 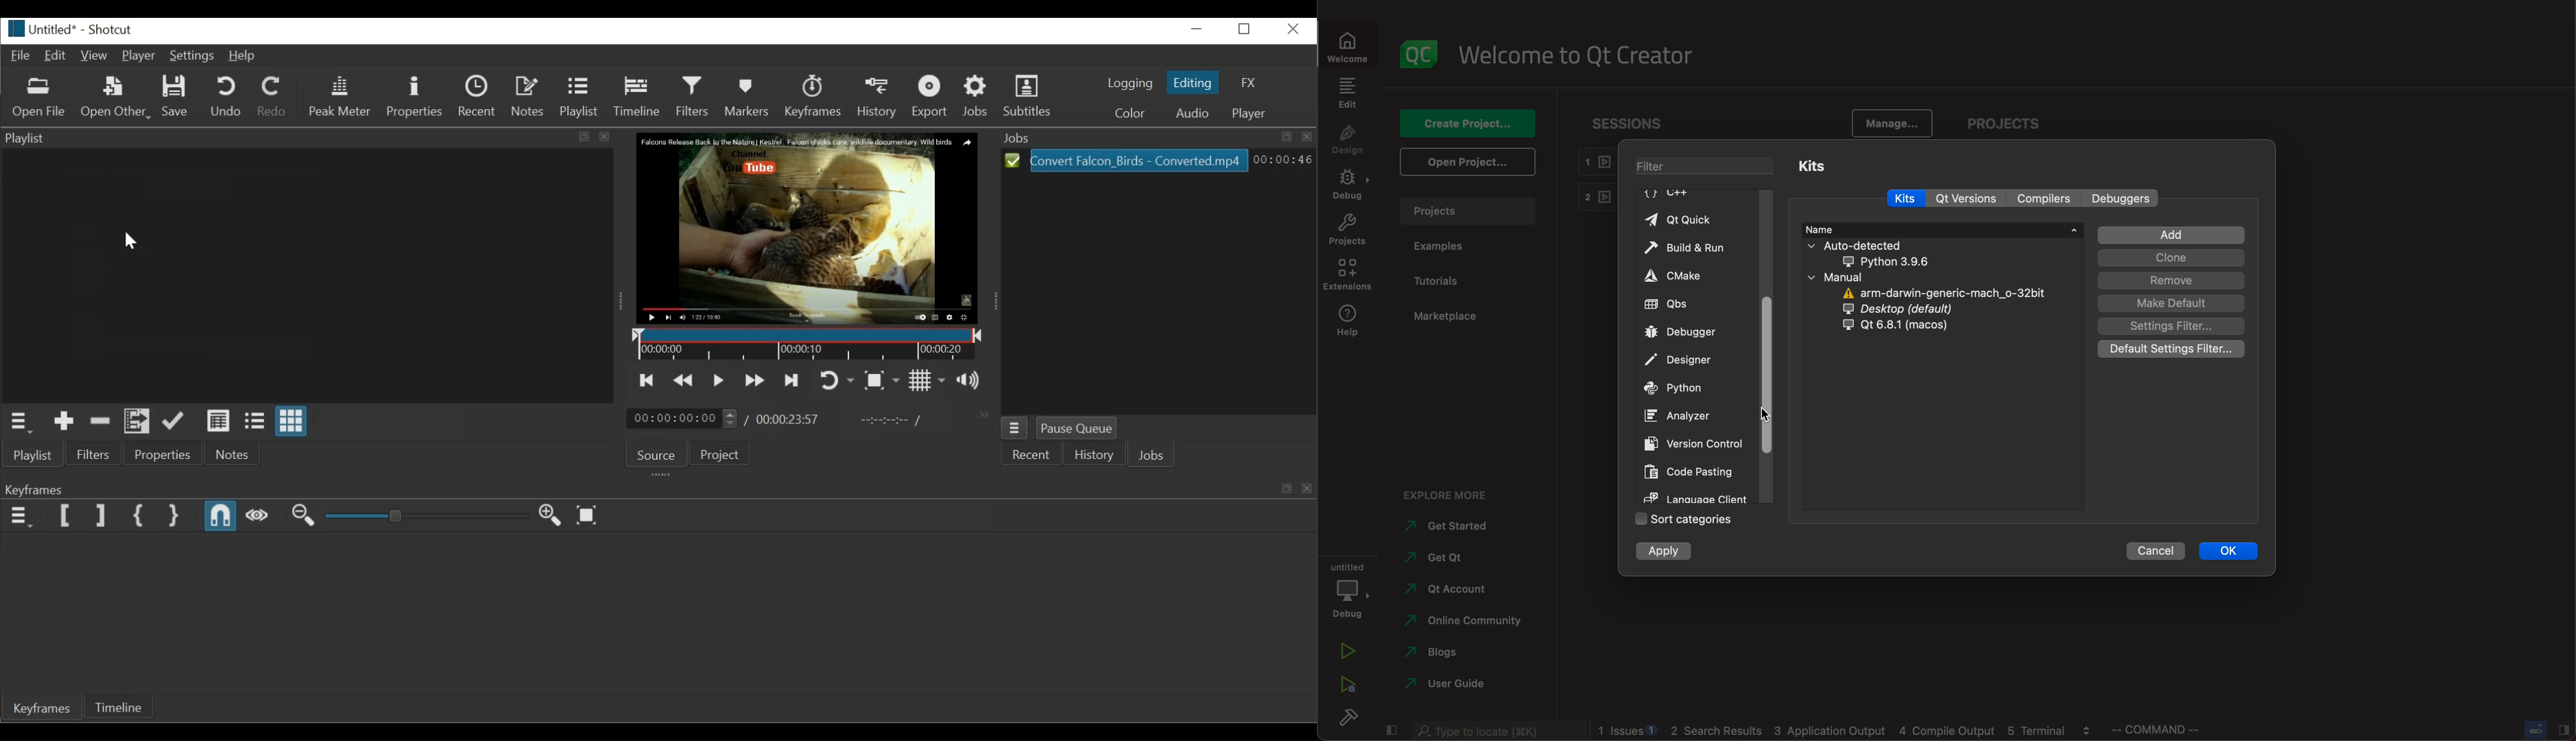 What do you see at coordinates (1442, 248) in the screenshot?
I see `examples` at bounding box center [1442, 248].